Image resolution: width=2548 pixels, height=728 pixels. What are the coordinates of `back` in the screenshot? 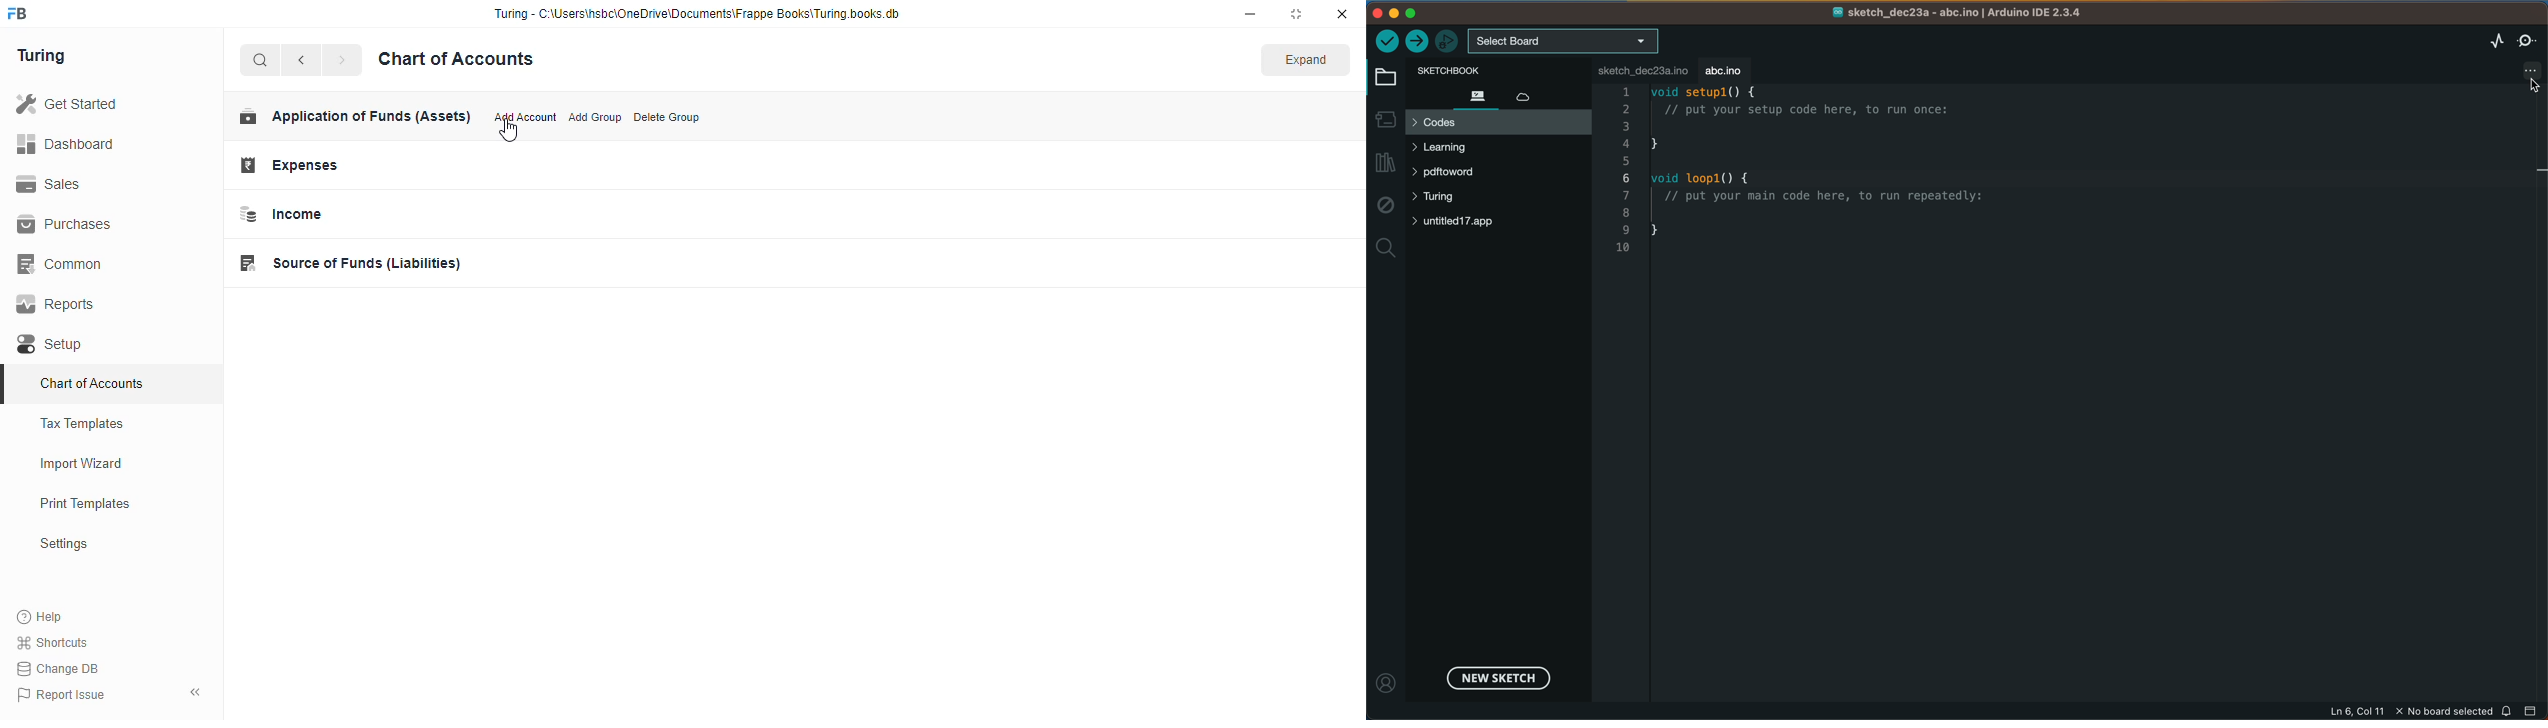 It's located at (301, 60).